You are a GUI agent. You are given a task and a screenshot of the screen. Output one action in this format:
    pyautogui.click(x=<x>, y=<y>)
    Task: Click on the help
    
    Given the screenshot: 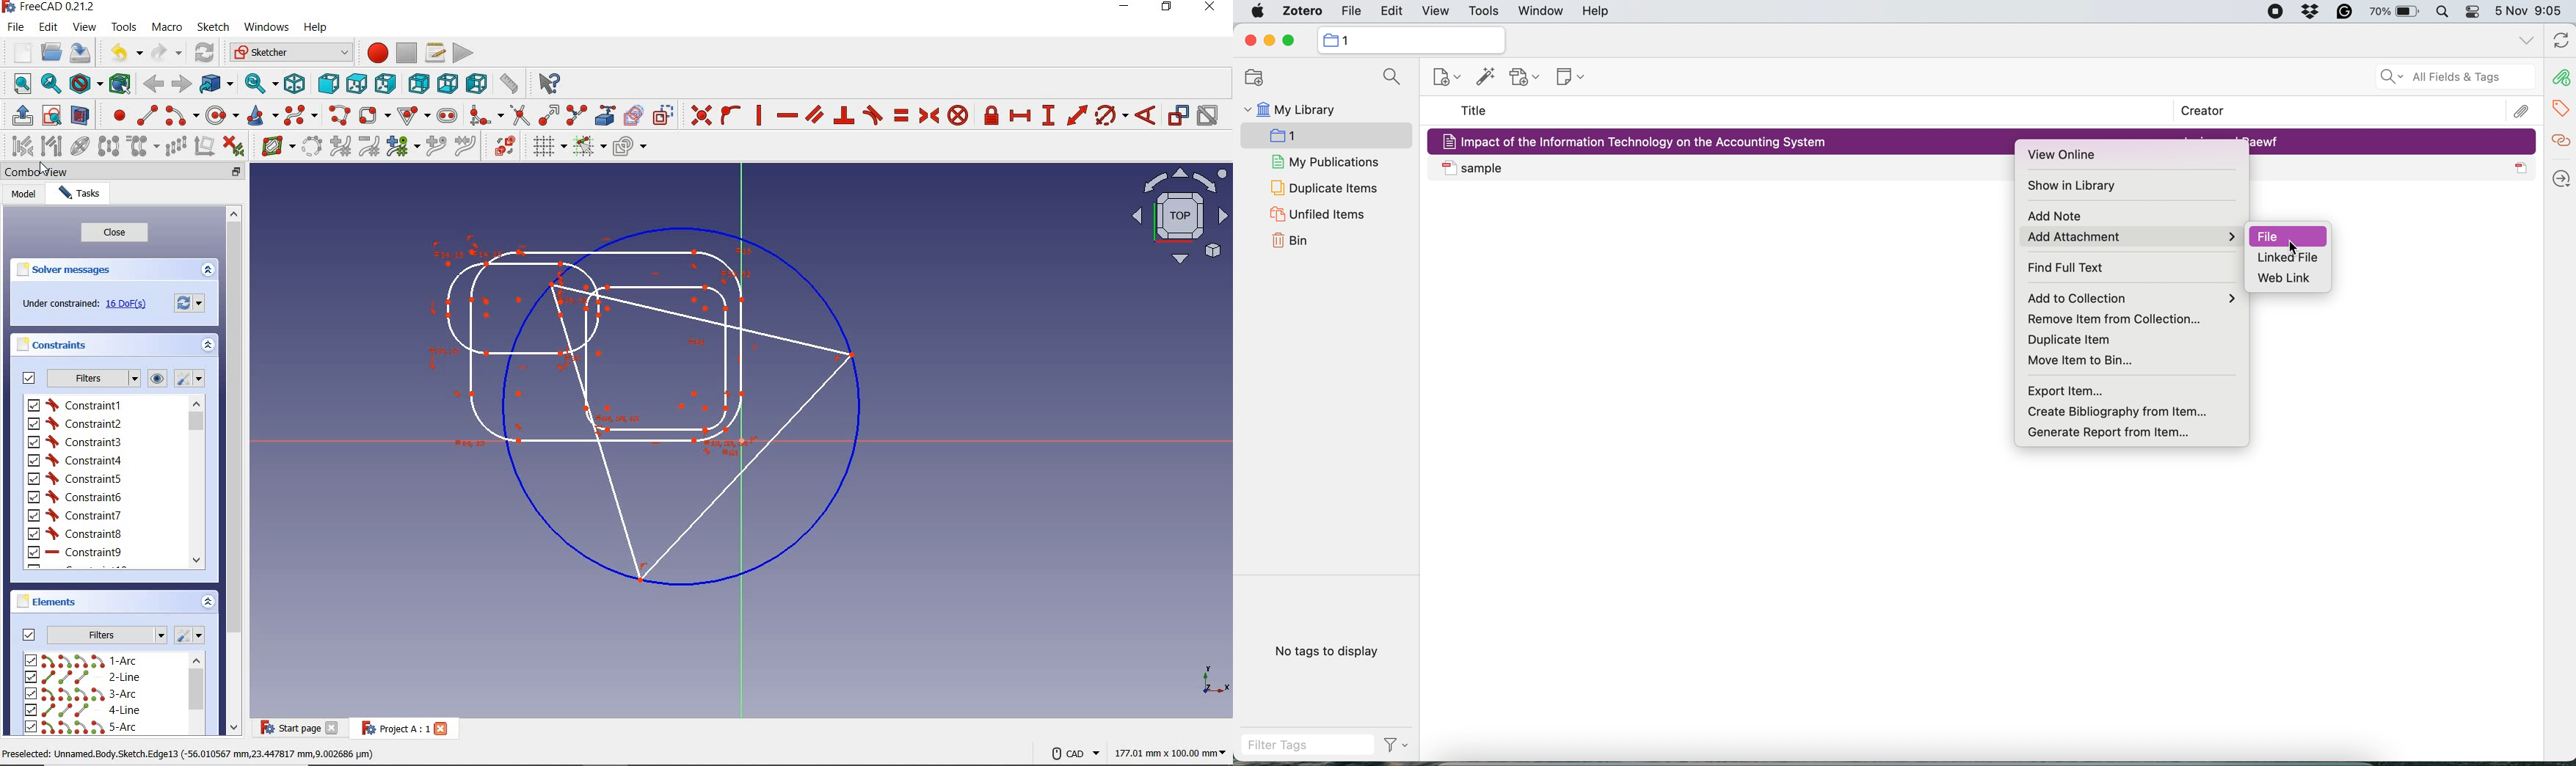 What is the action you would take?
    pyautogui.click(x=1595, y=12)
    